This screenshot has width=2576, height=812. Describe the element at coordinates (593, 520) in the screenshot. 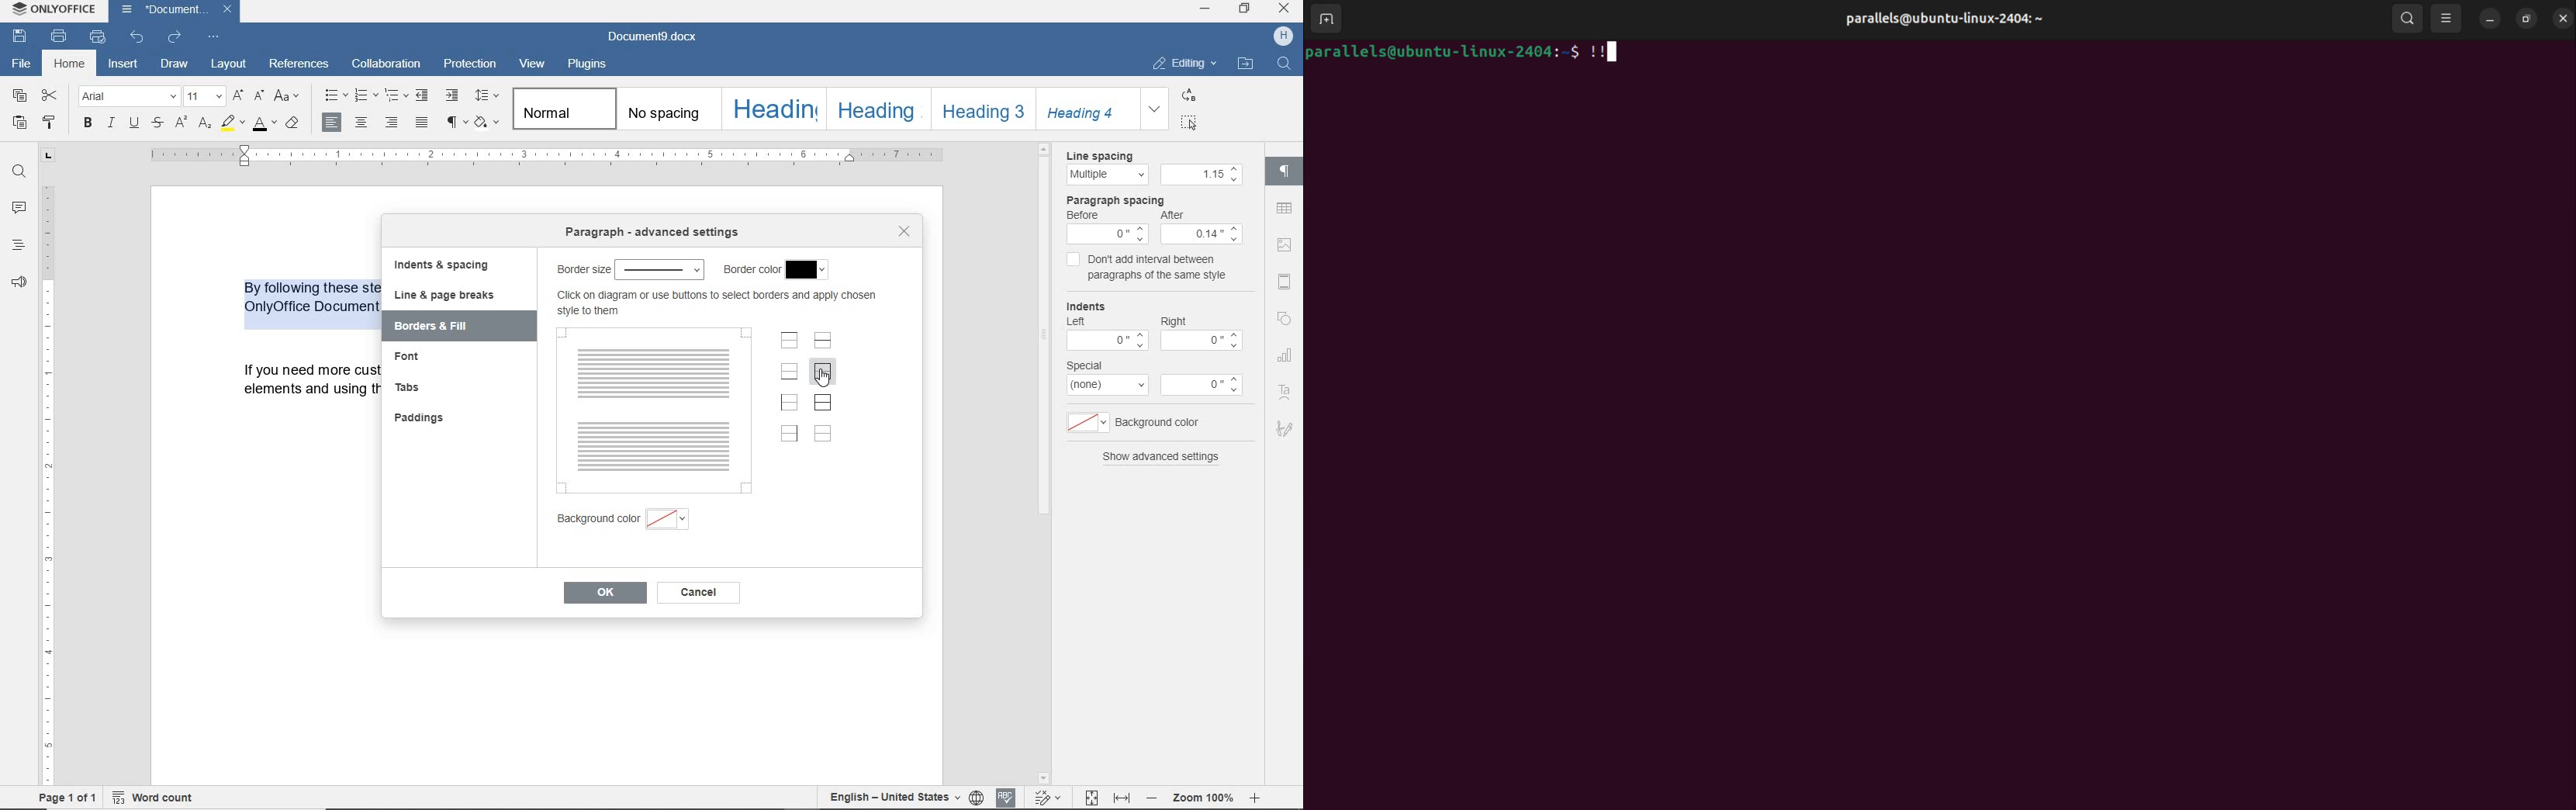

I see `background color` at that location.